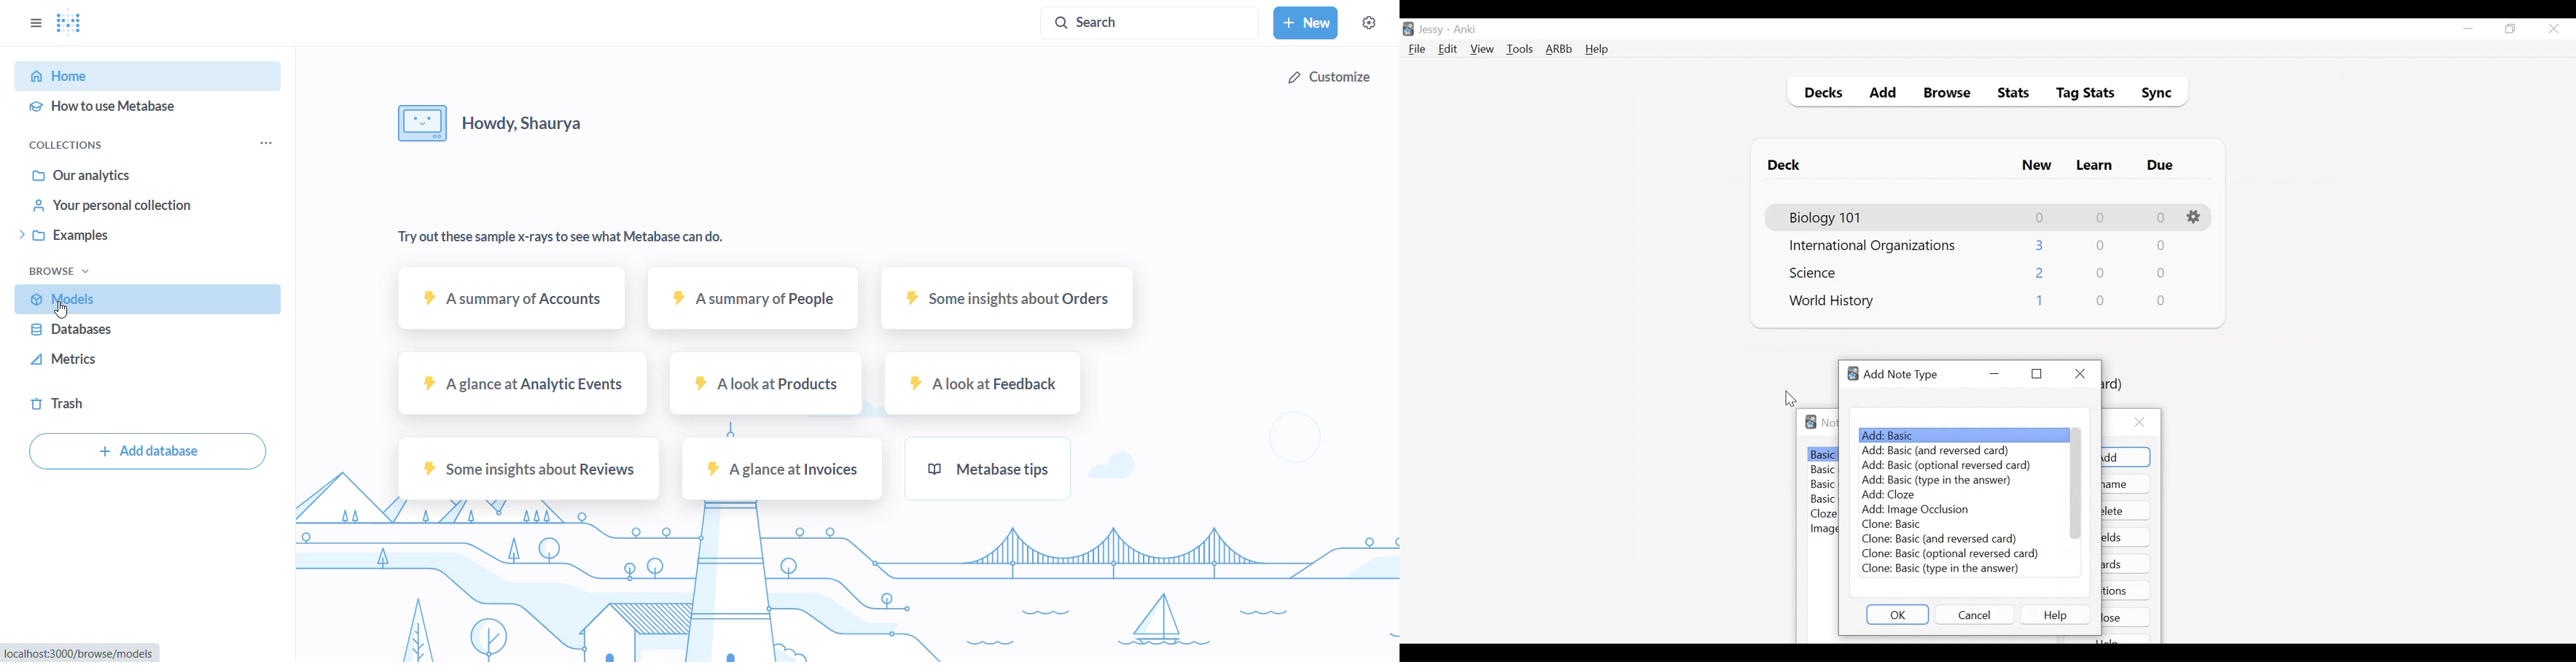  I want to click on Basic (and reversed card)  (number of notes), so click(1824, 471).